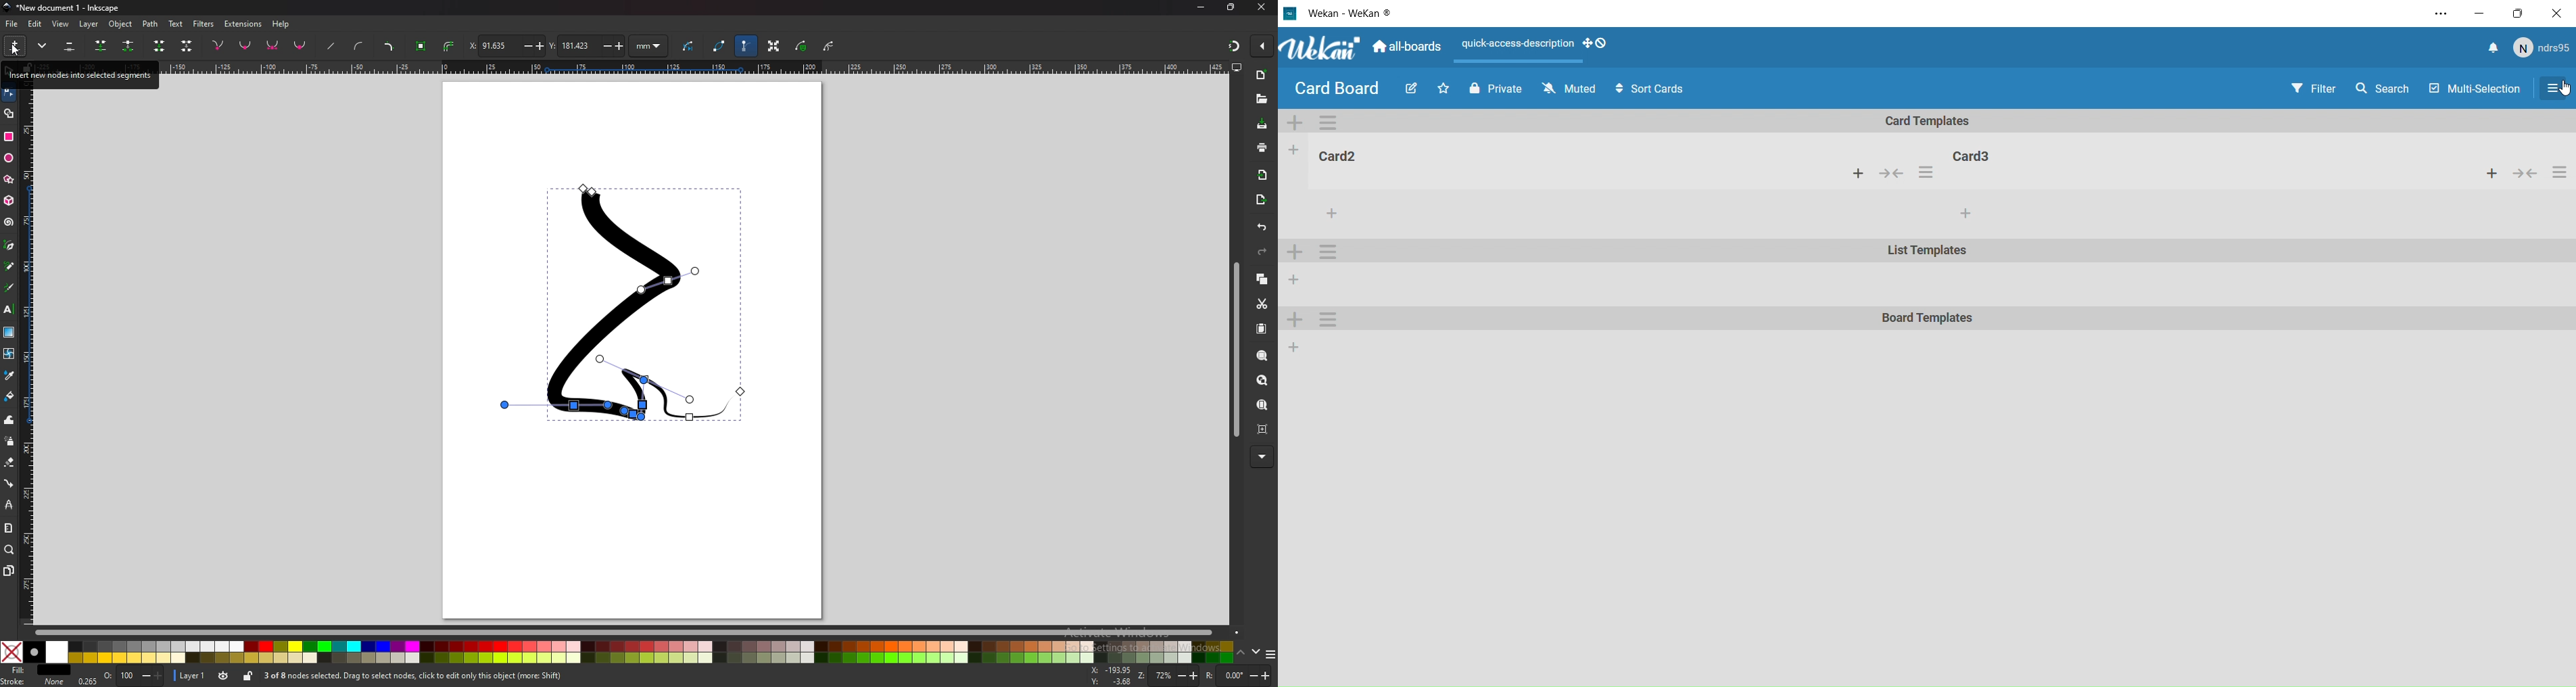 This screenshot has width=2576, height=700. What do you see at coordinates (29, 352) in the screenshot?
I see `vertical scale` at bounding box center [29, 352].